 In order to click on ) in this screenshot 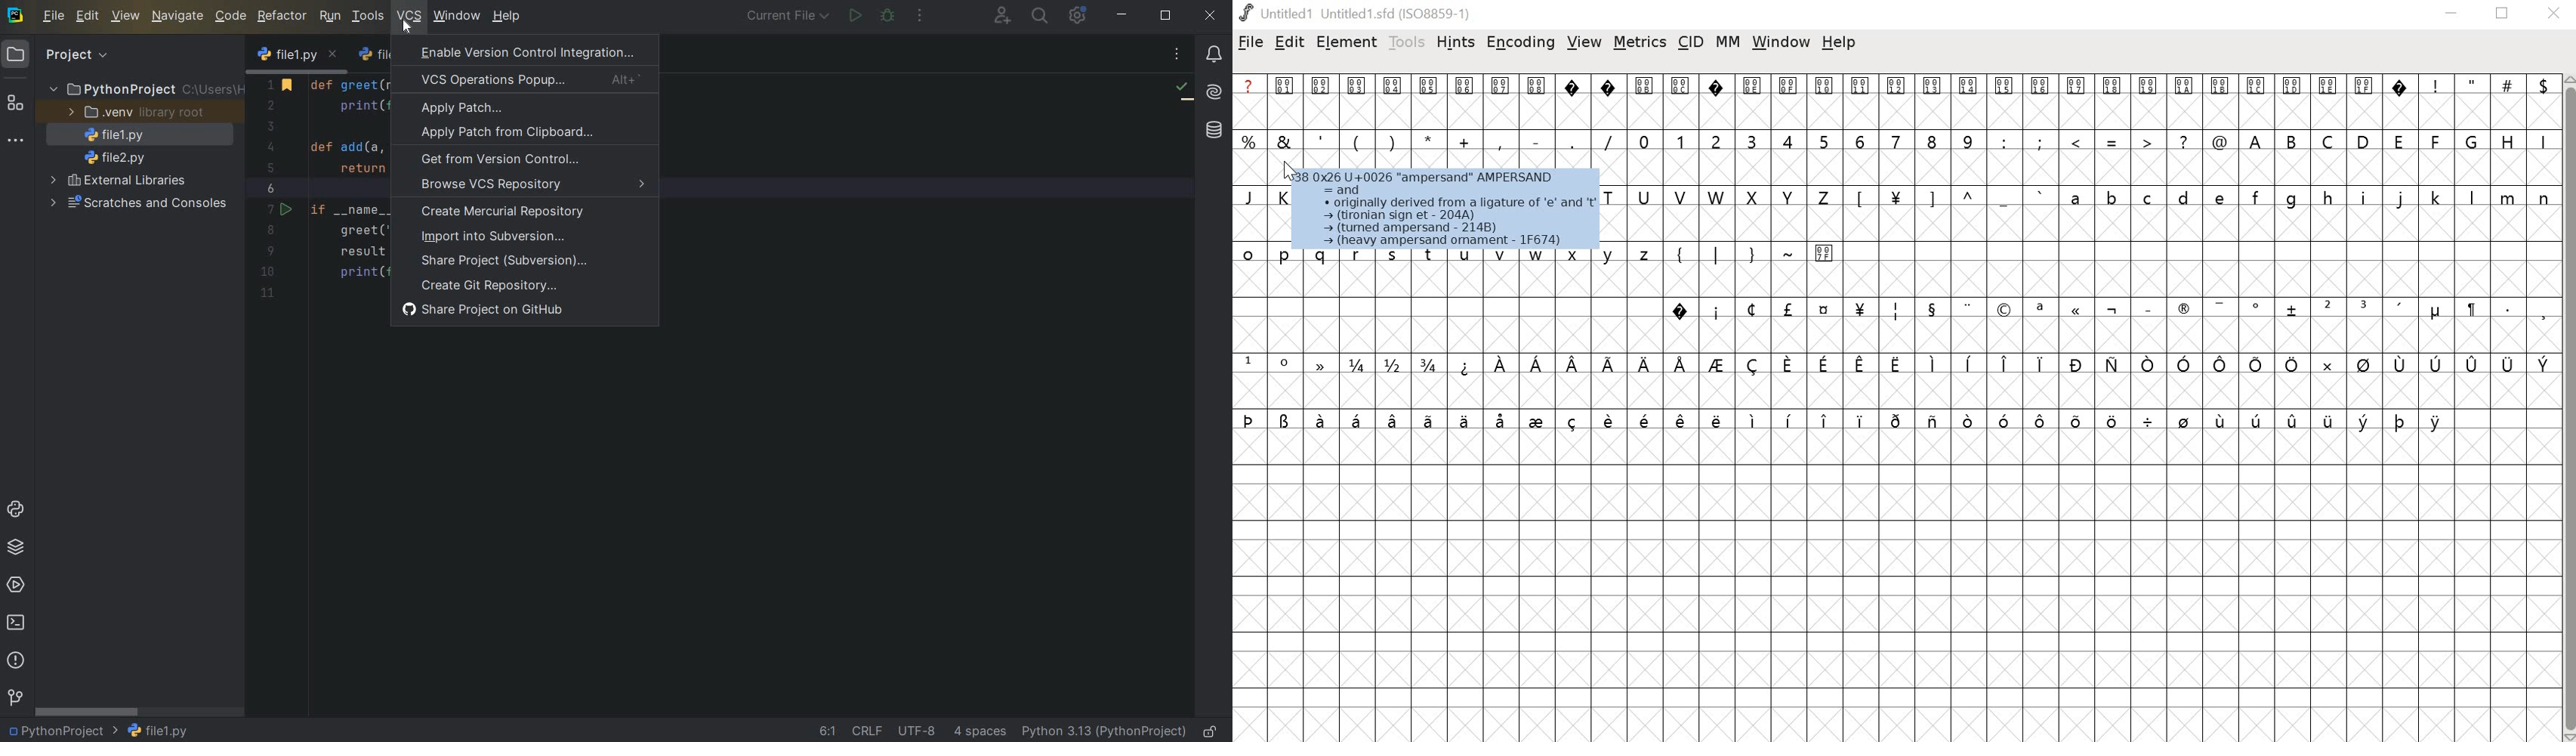, I will do `click(1393, 141)`.